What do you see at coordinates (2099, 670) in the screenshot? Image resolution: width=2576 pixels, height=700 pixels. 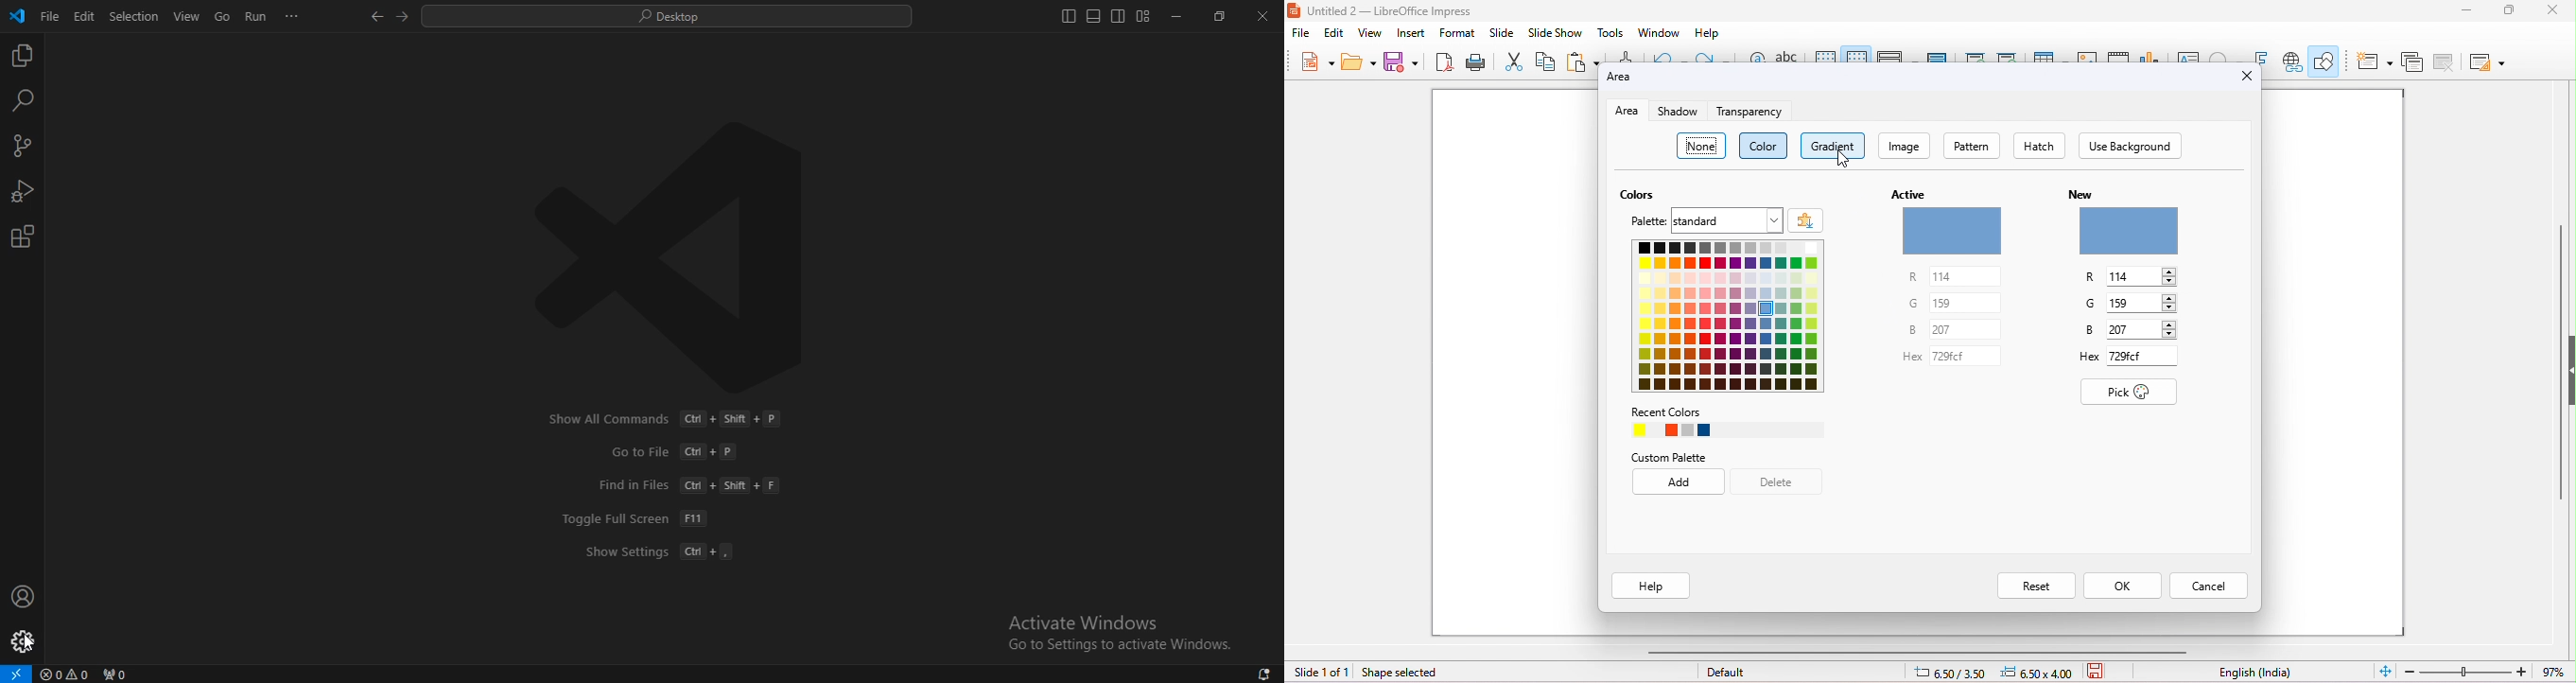 I see `save` at bounding box center [2099, 670].